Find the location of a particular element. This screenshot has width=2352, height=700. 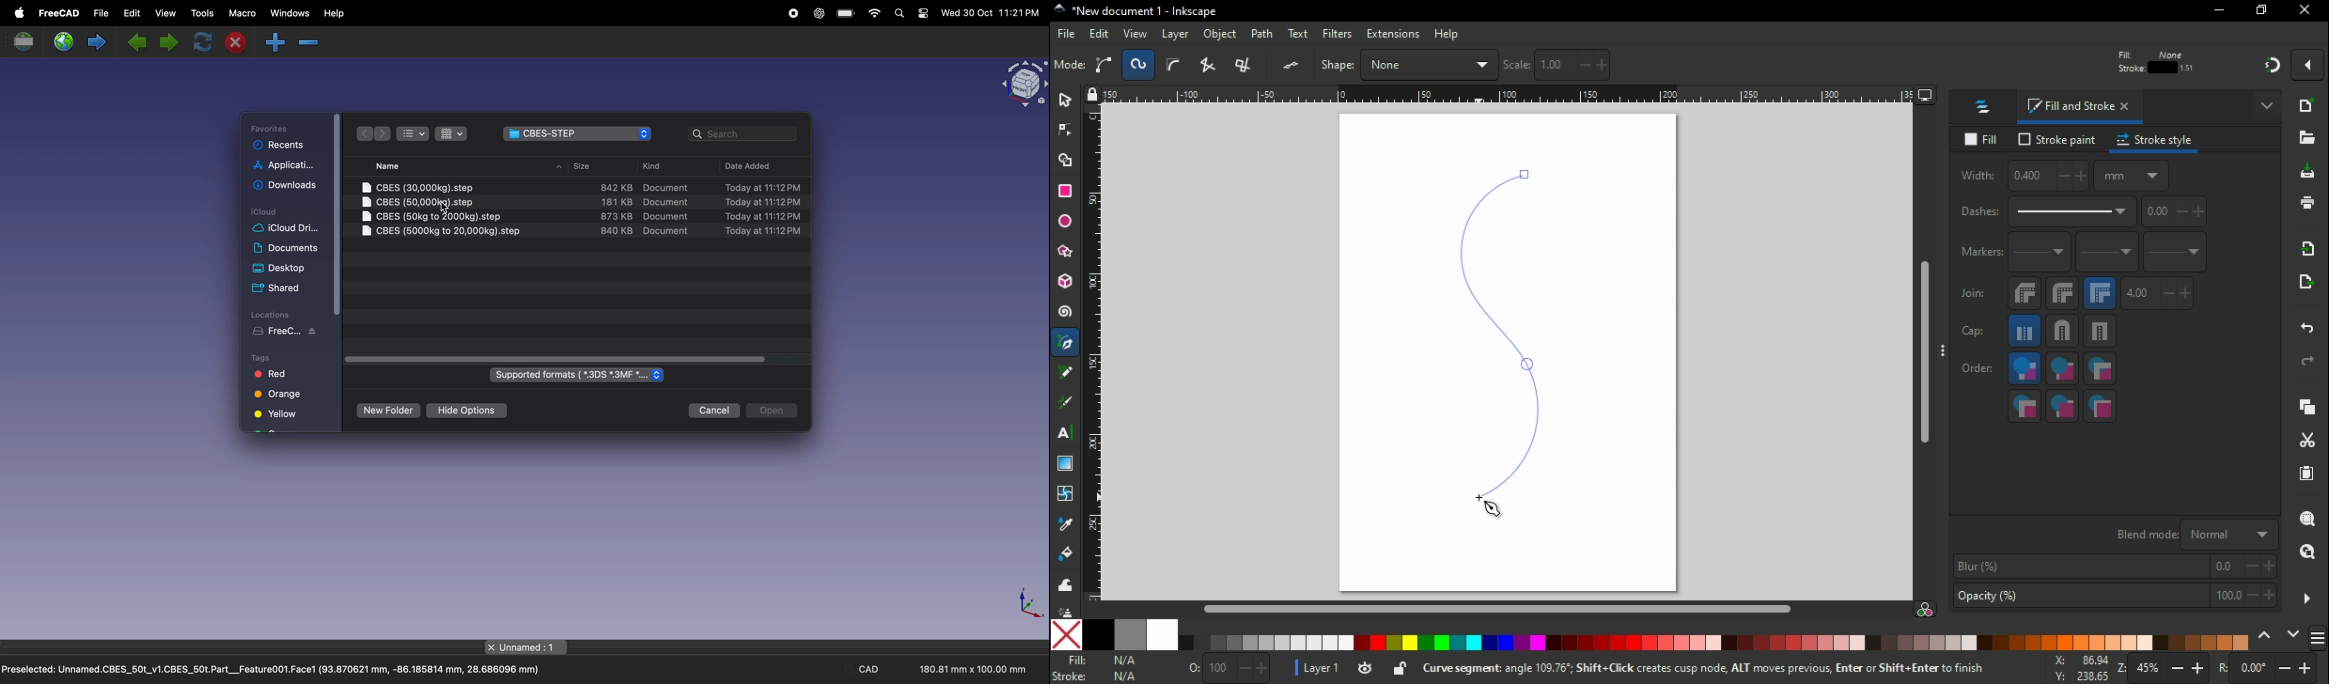

zoom in is located at coordinates (311, 43).